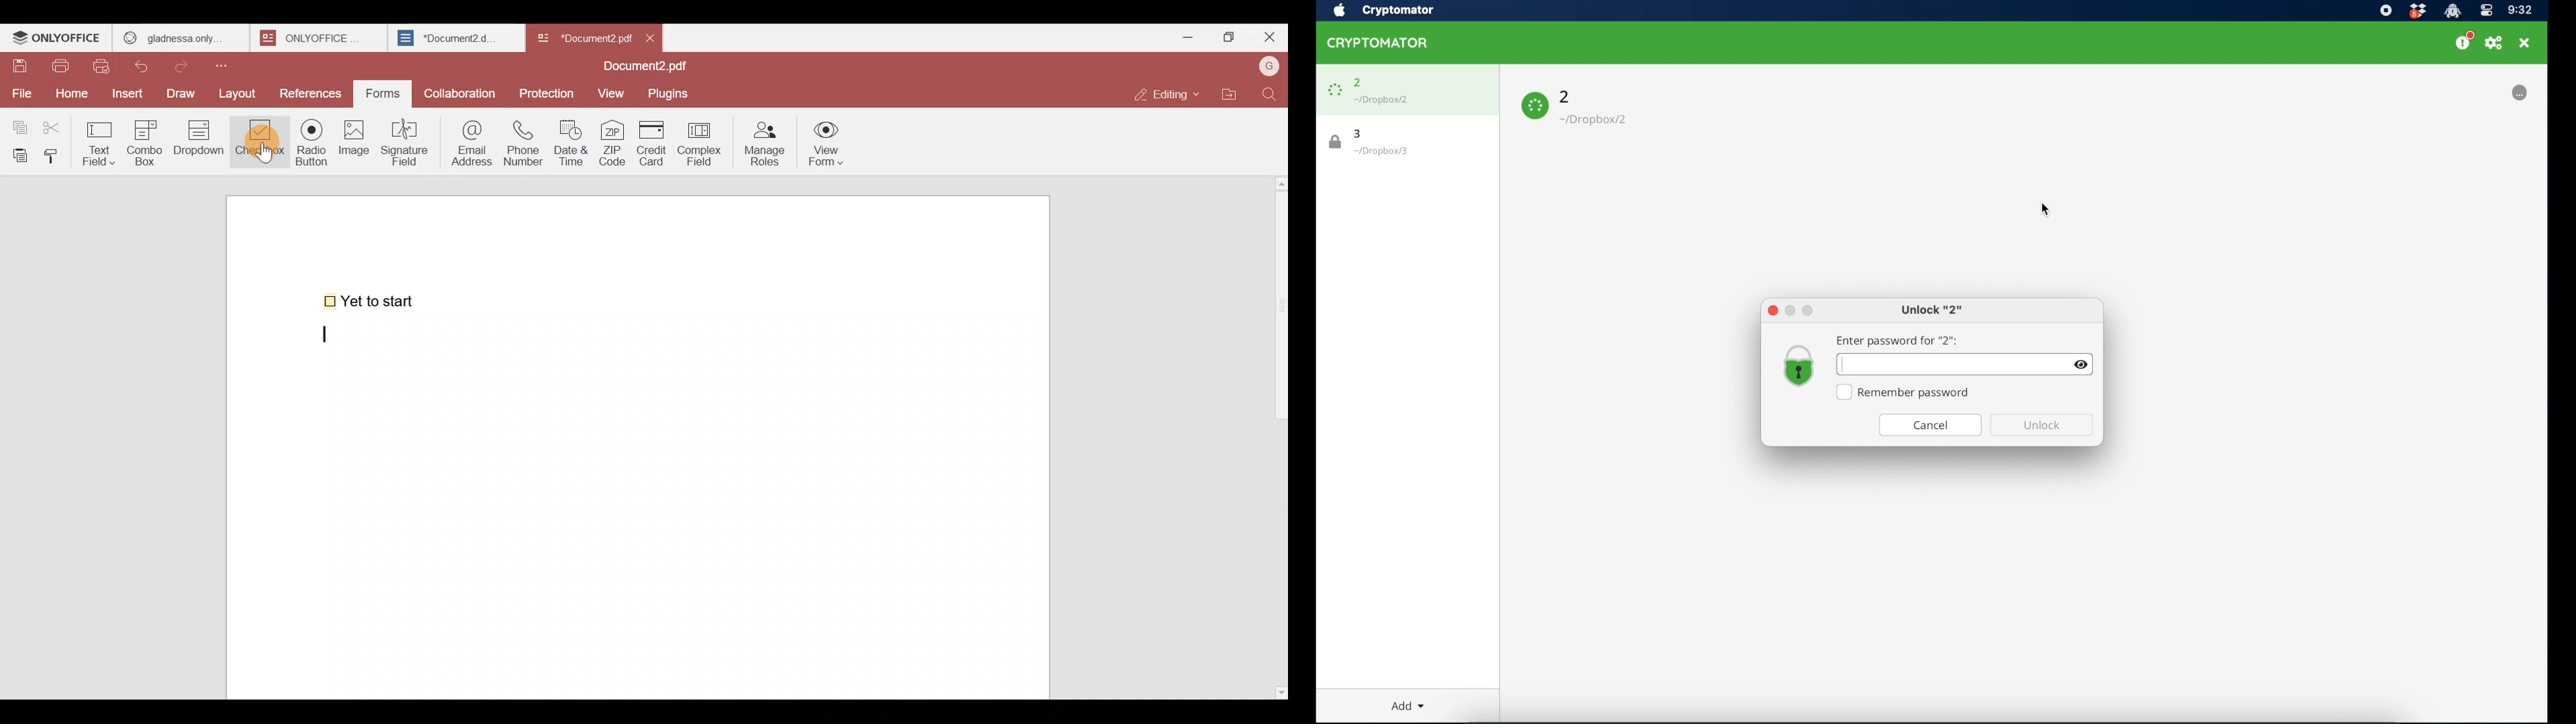  Describe the element at coordinates (1269, 94) in the screenshot. I see `Find` at that location.